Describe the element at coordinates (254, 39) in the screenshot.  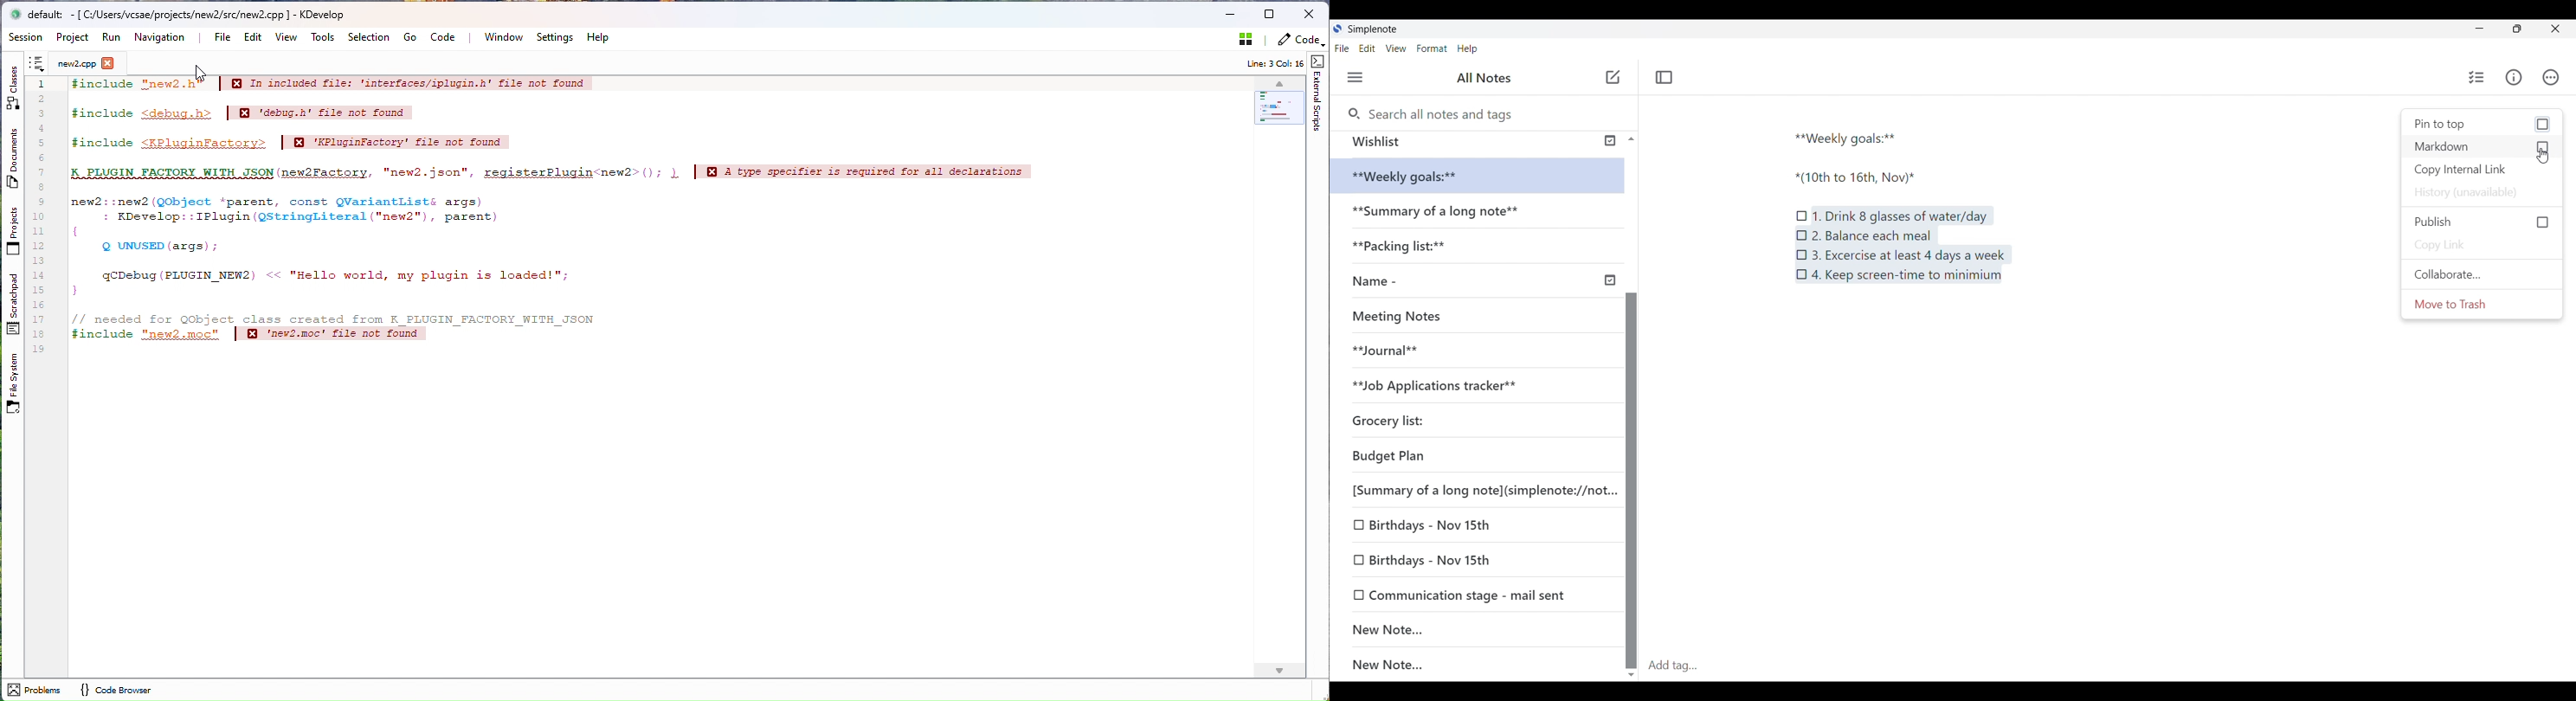
I see `Edit` at that location.